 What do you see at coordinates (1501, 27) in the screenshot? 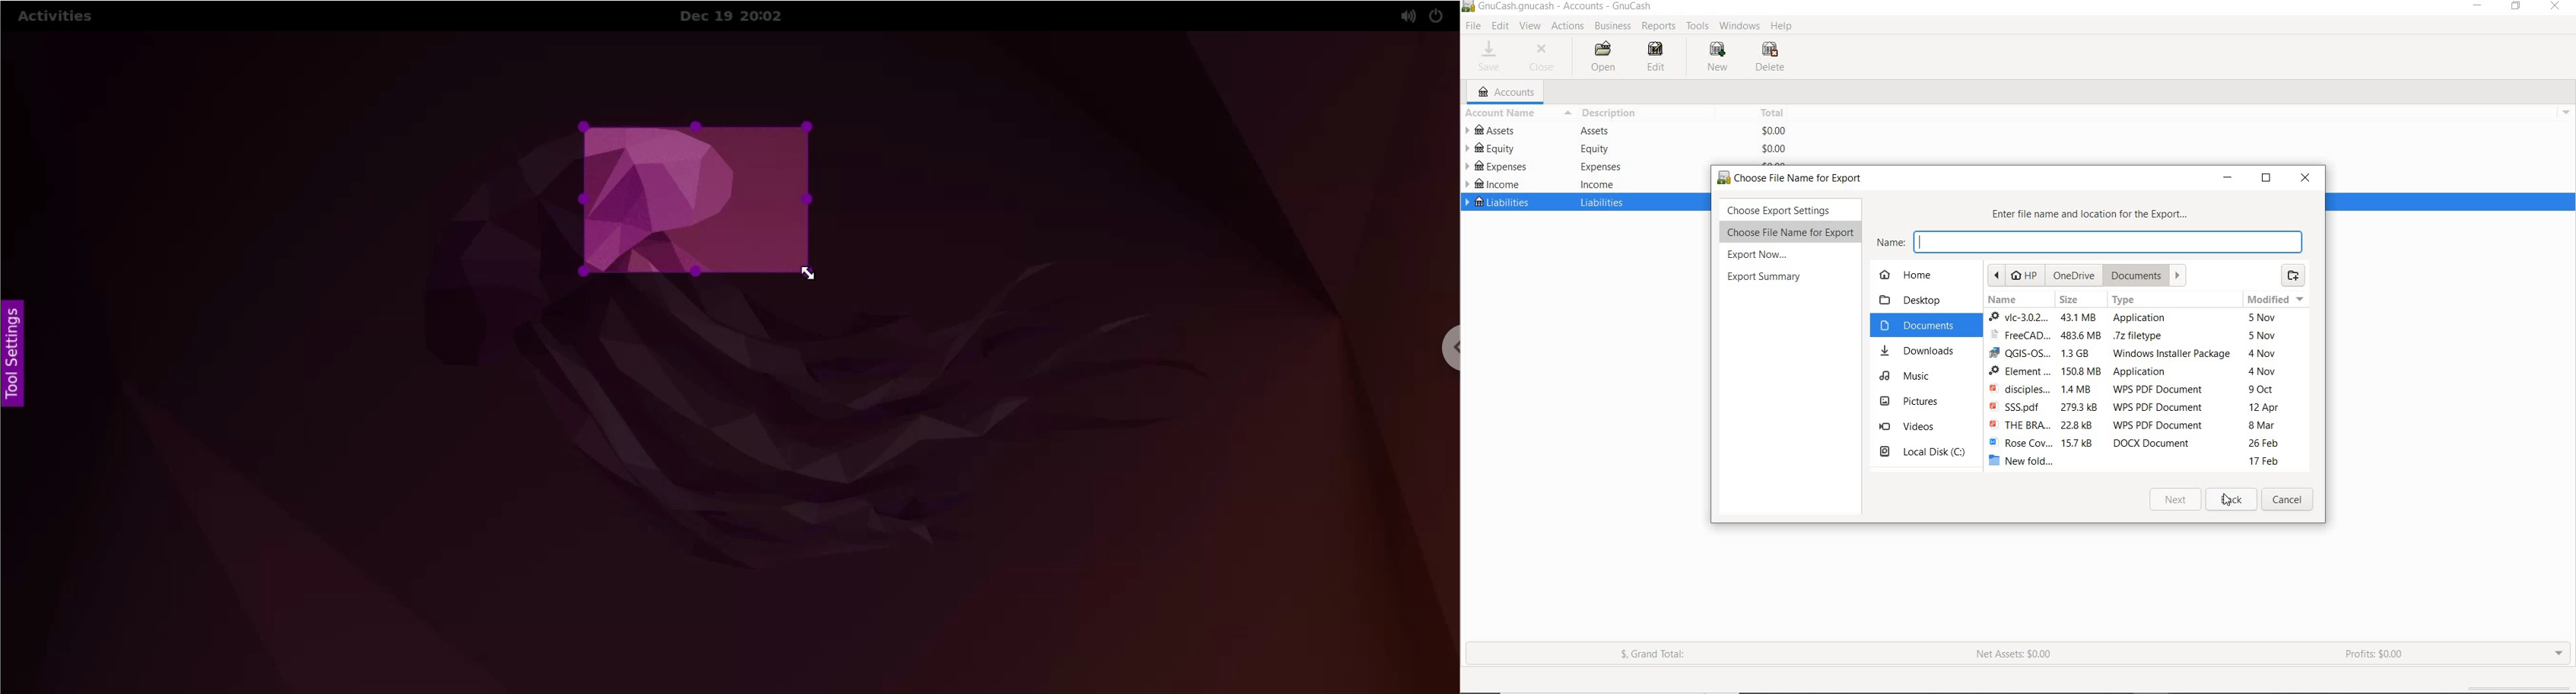
I see `EDIT` at bounding box center [1501, 27].